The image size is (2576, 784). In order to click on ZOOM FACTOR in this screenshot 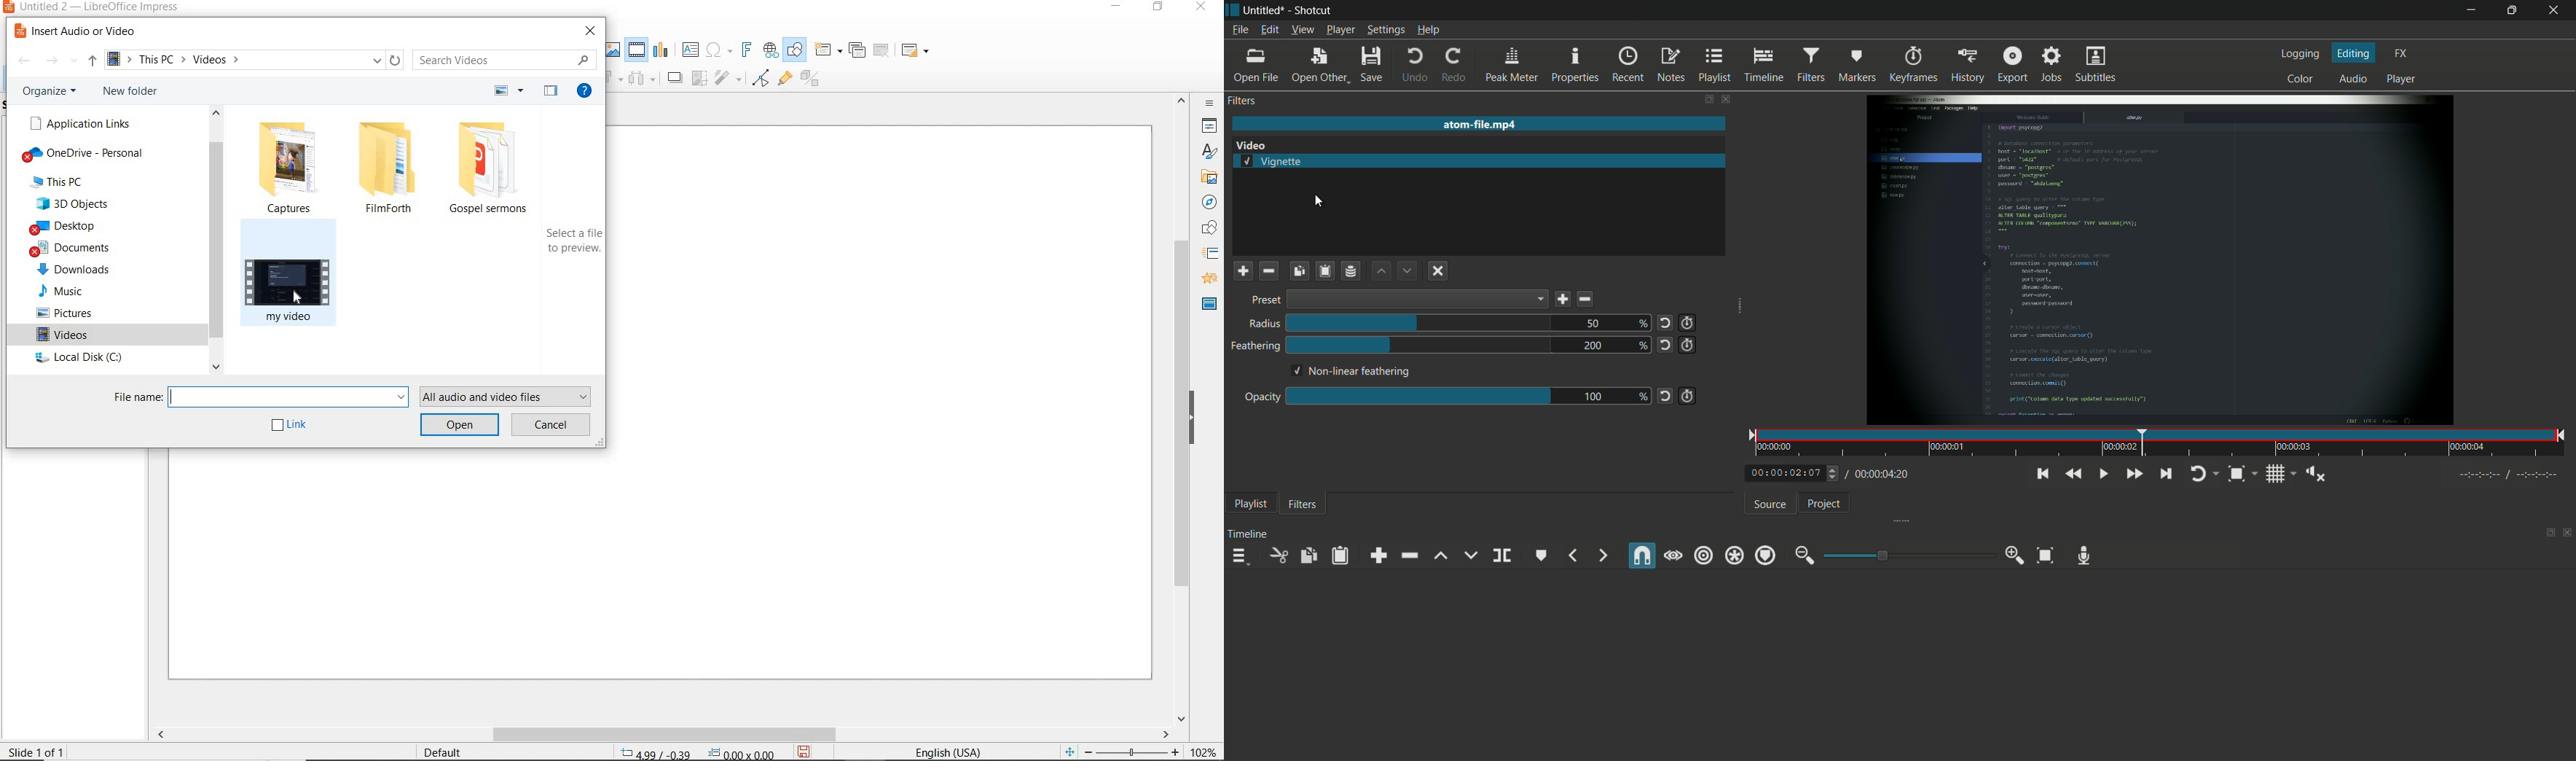, I will do `click(1204, 749)`.